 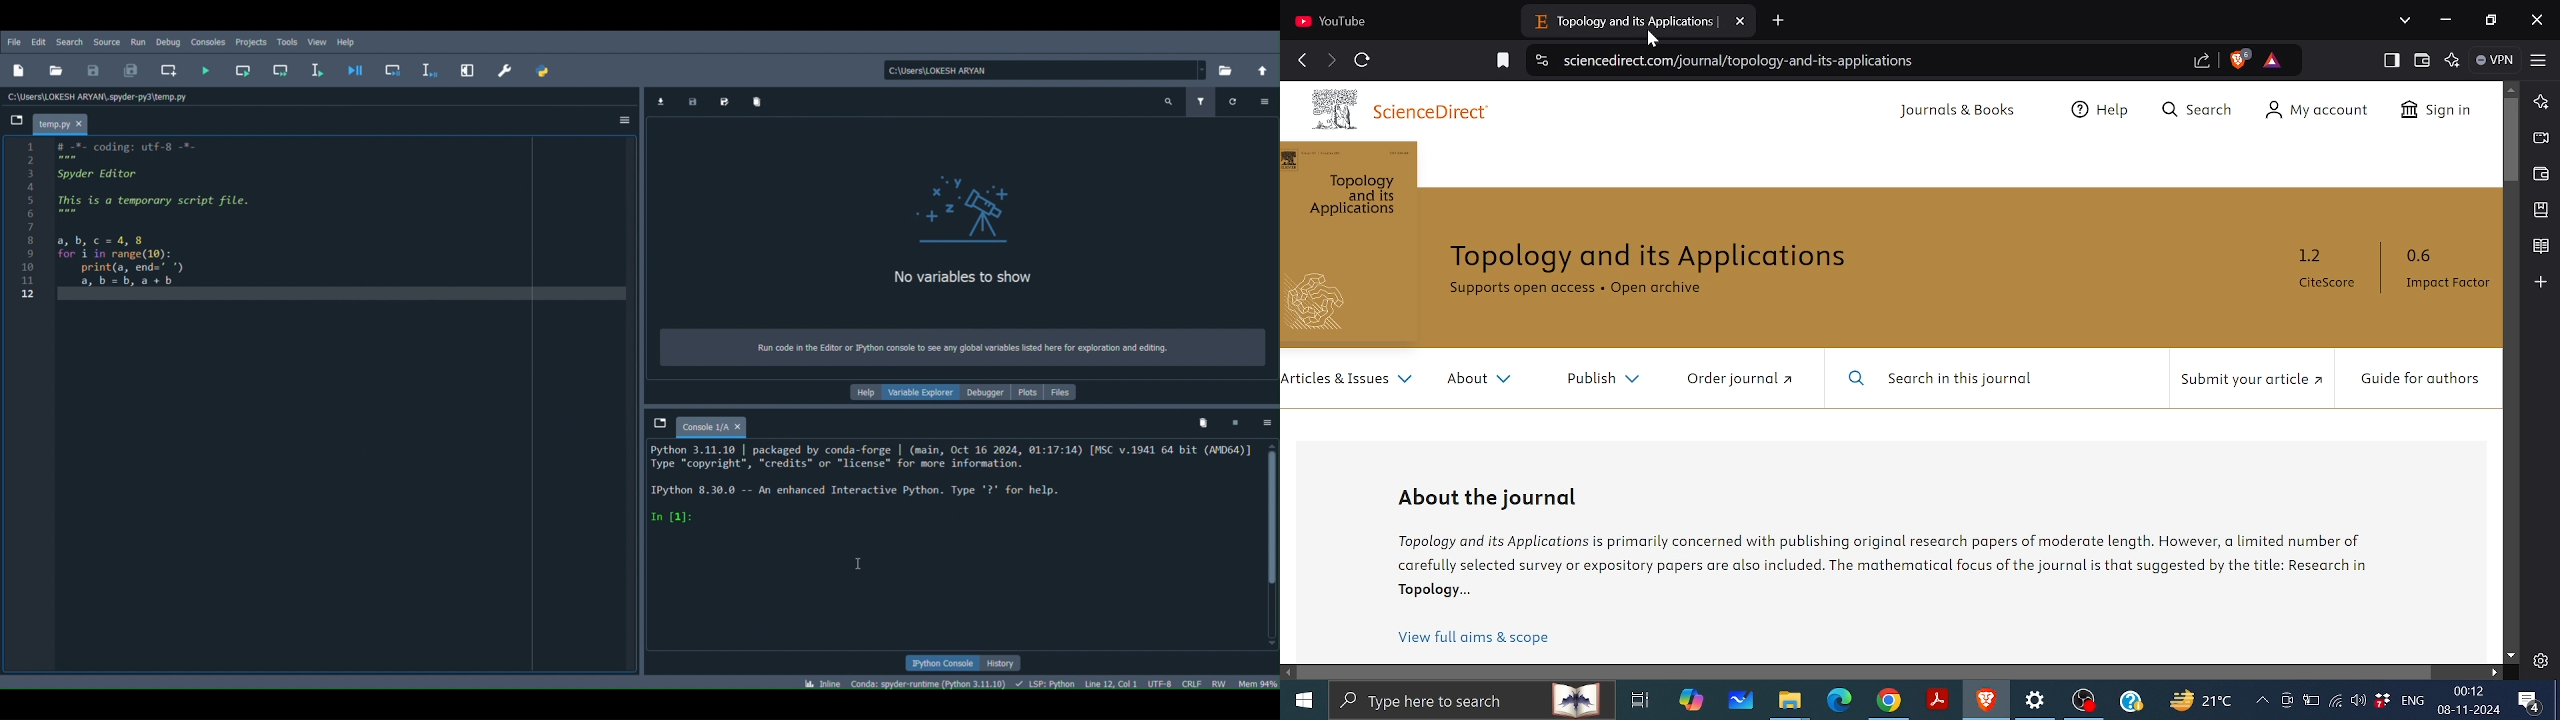 What do you see at coordinates (139, 41) in the screenshot?
I see `Run` at bounding box center [139, 41].